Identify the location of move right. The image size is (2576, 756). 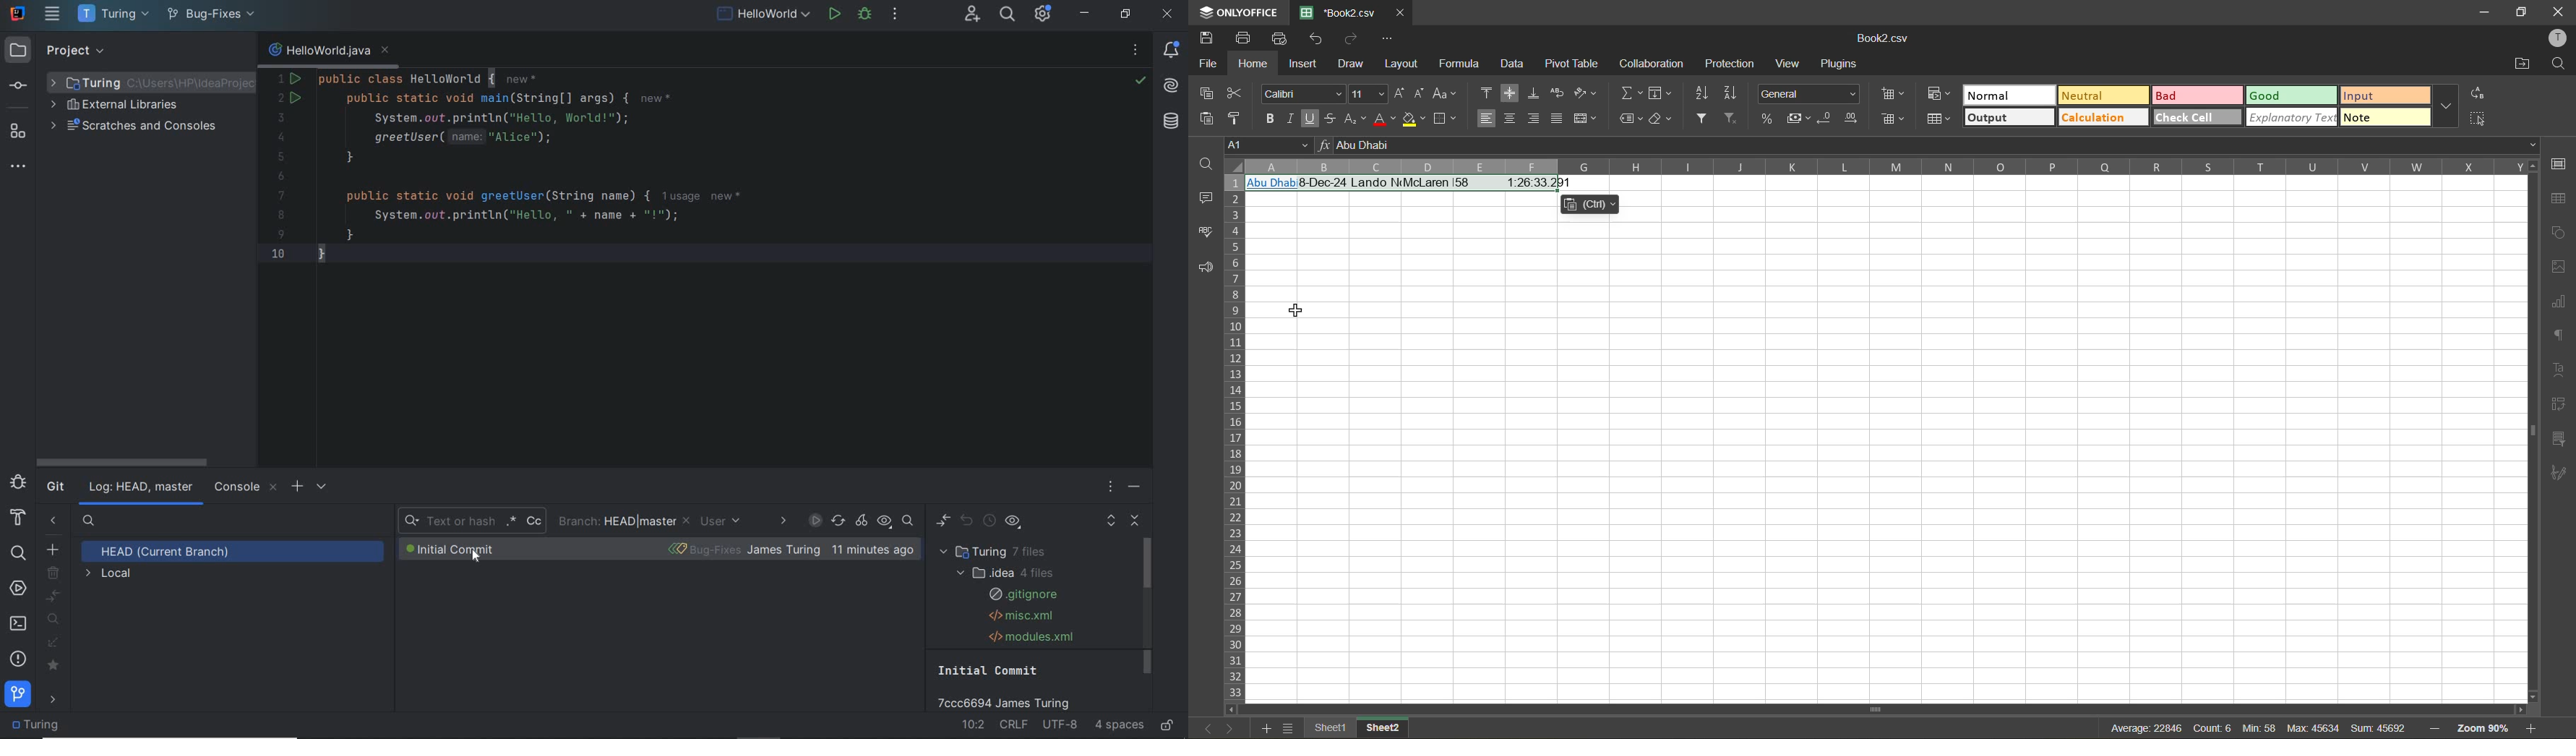
(2519, 709).